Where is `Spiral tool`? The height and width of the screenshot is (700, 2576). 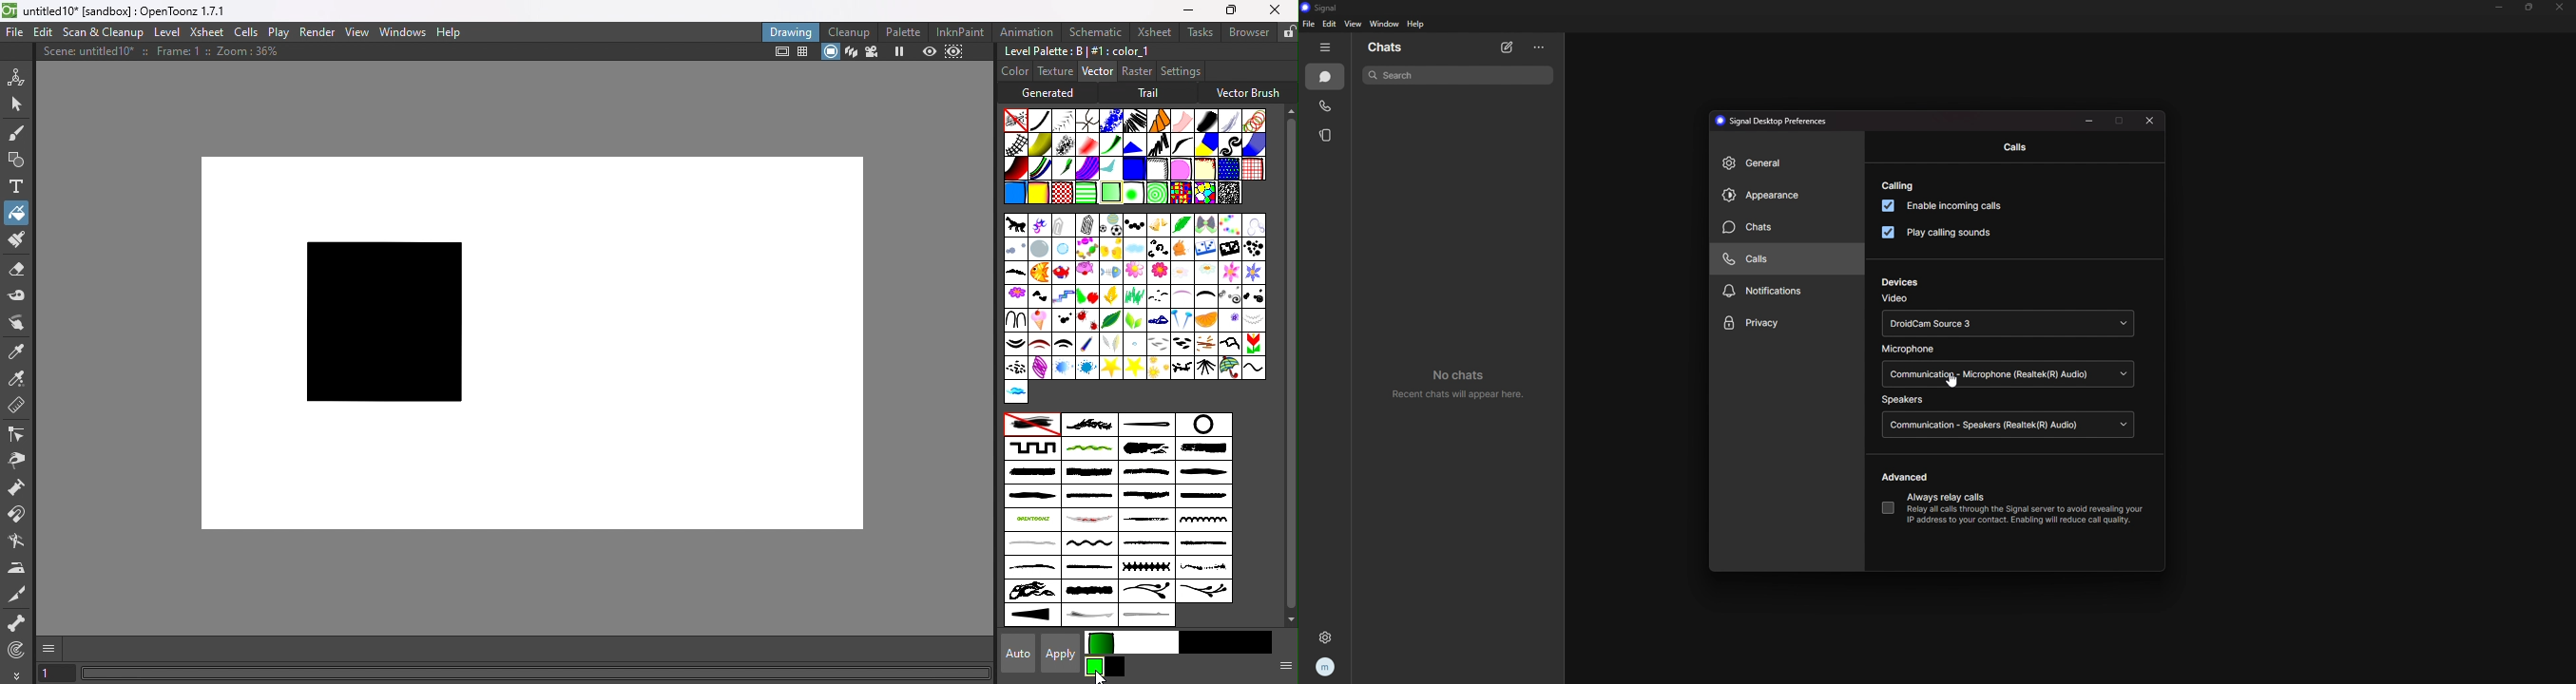
Spiral tool is located at coordinates (21, 649).